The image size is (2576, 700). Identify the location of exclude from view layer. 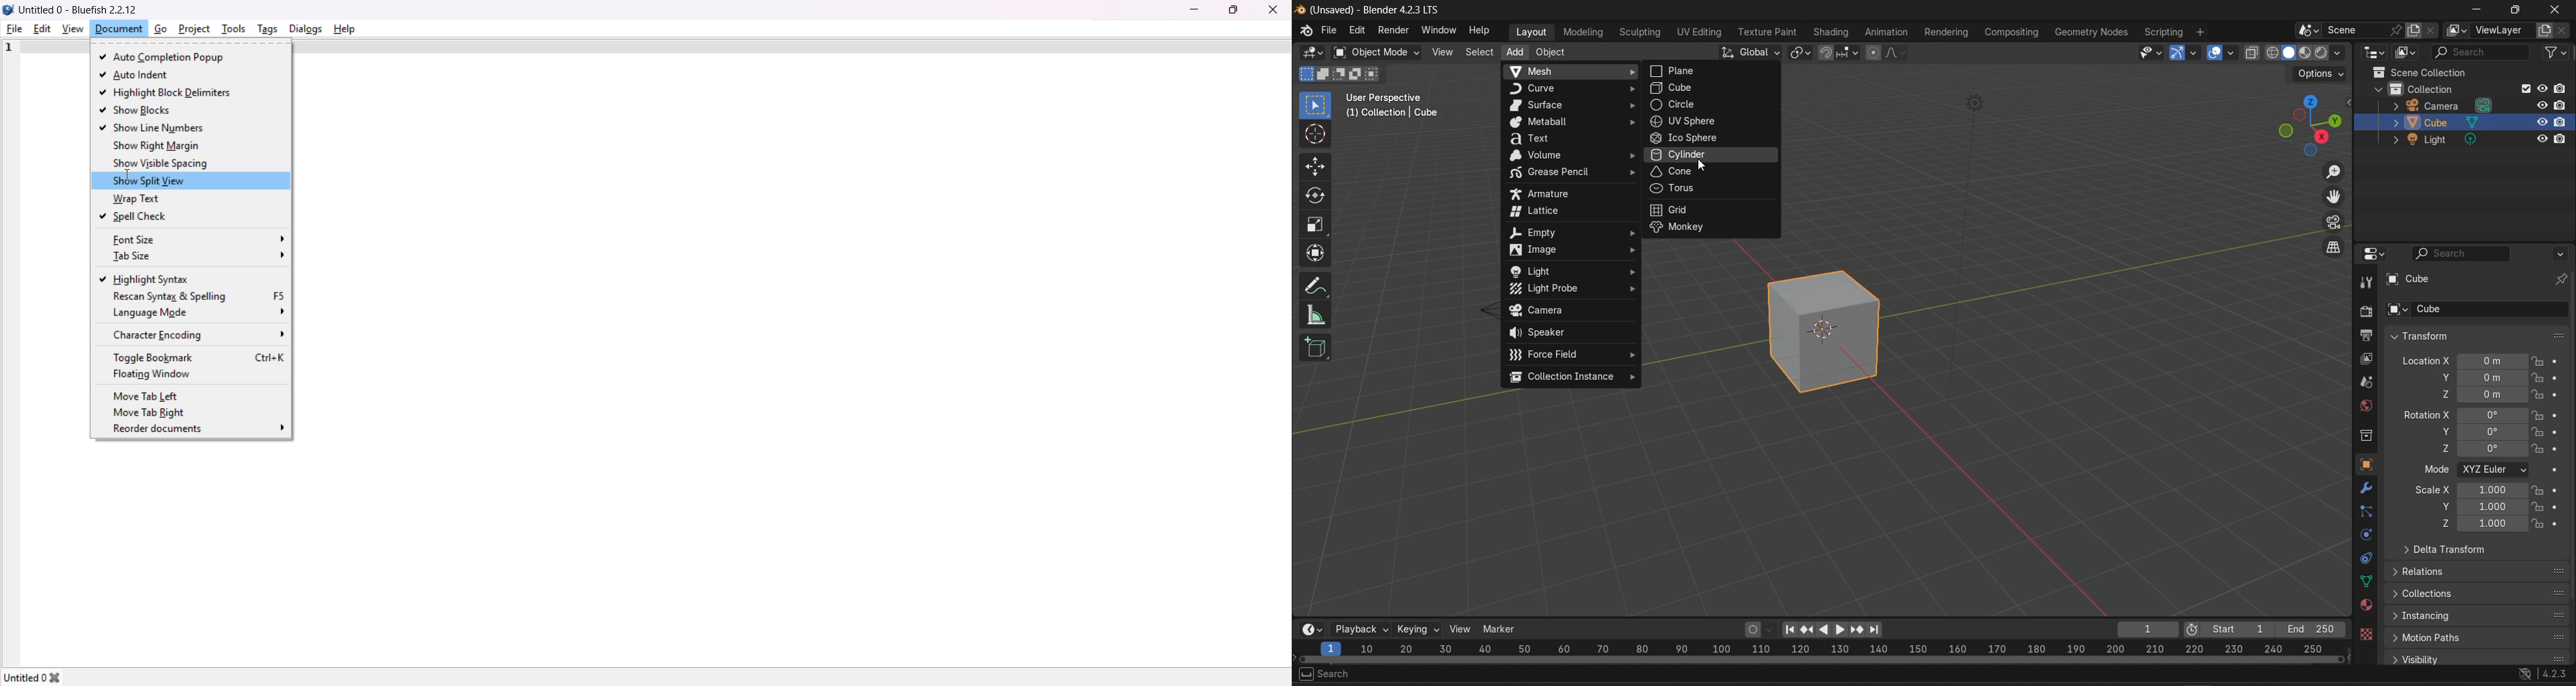
(2525, 89).